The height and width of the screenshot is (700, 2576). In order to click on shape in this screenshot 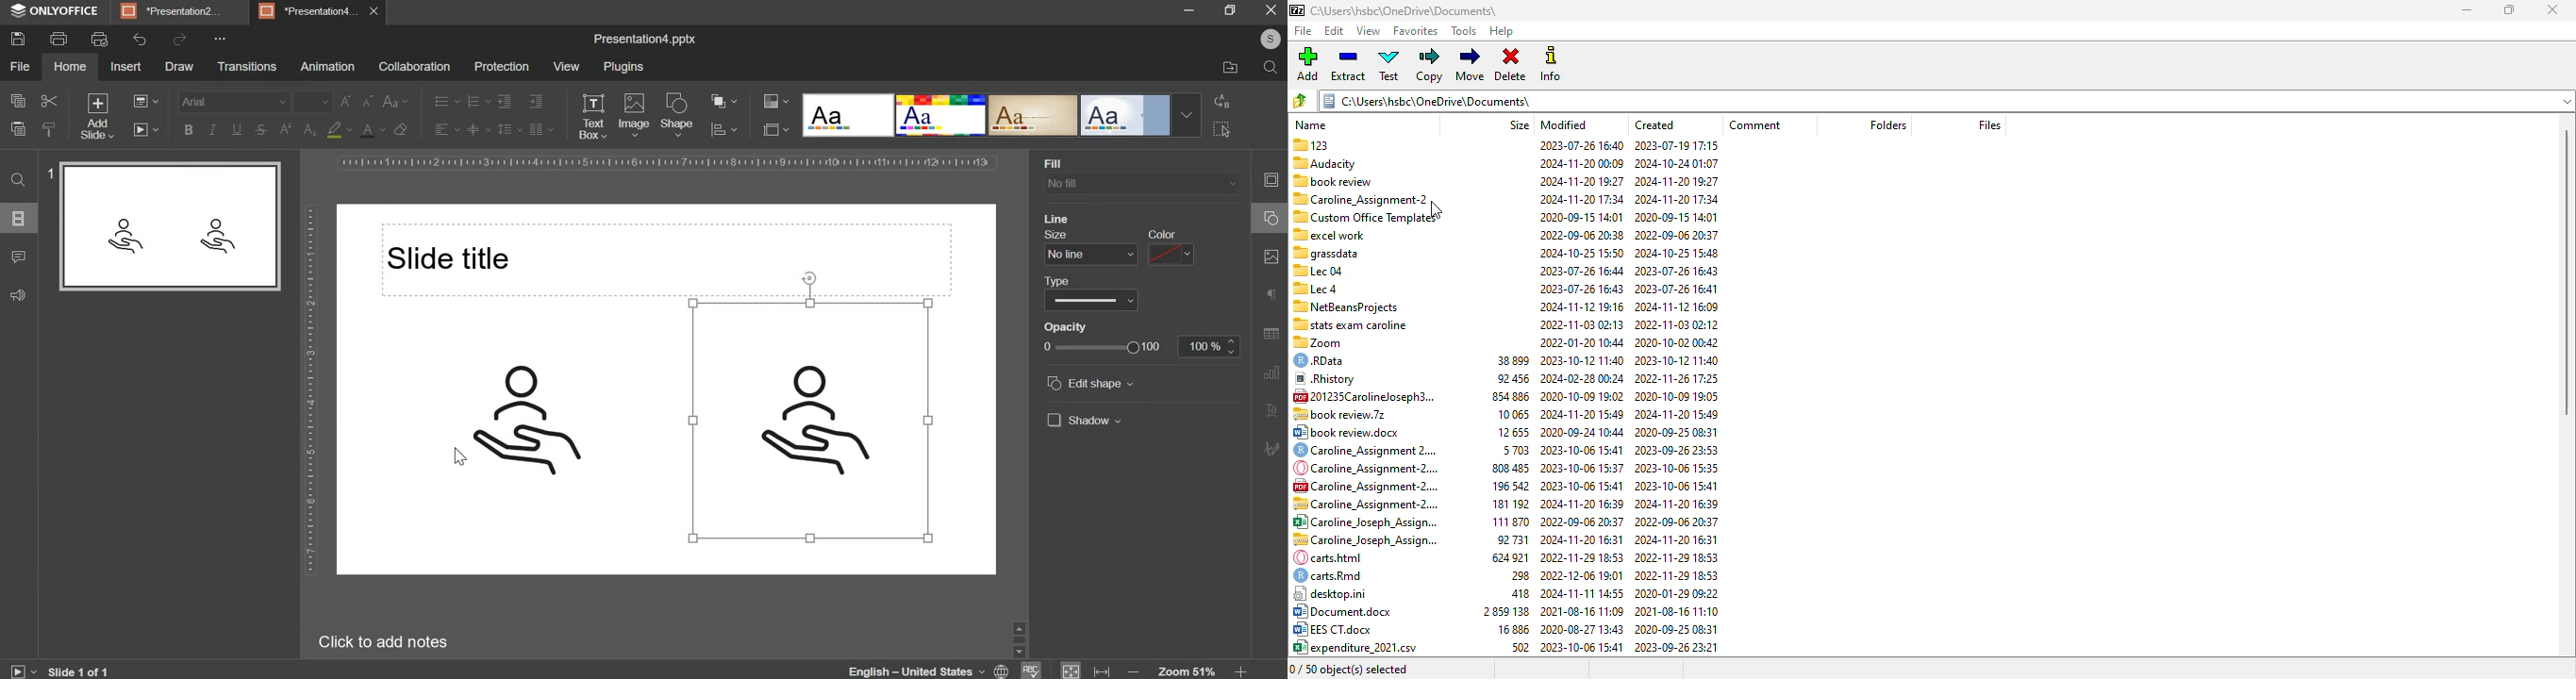, I will do `click(678, 115)`.